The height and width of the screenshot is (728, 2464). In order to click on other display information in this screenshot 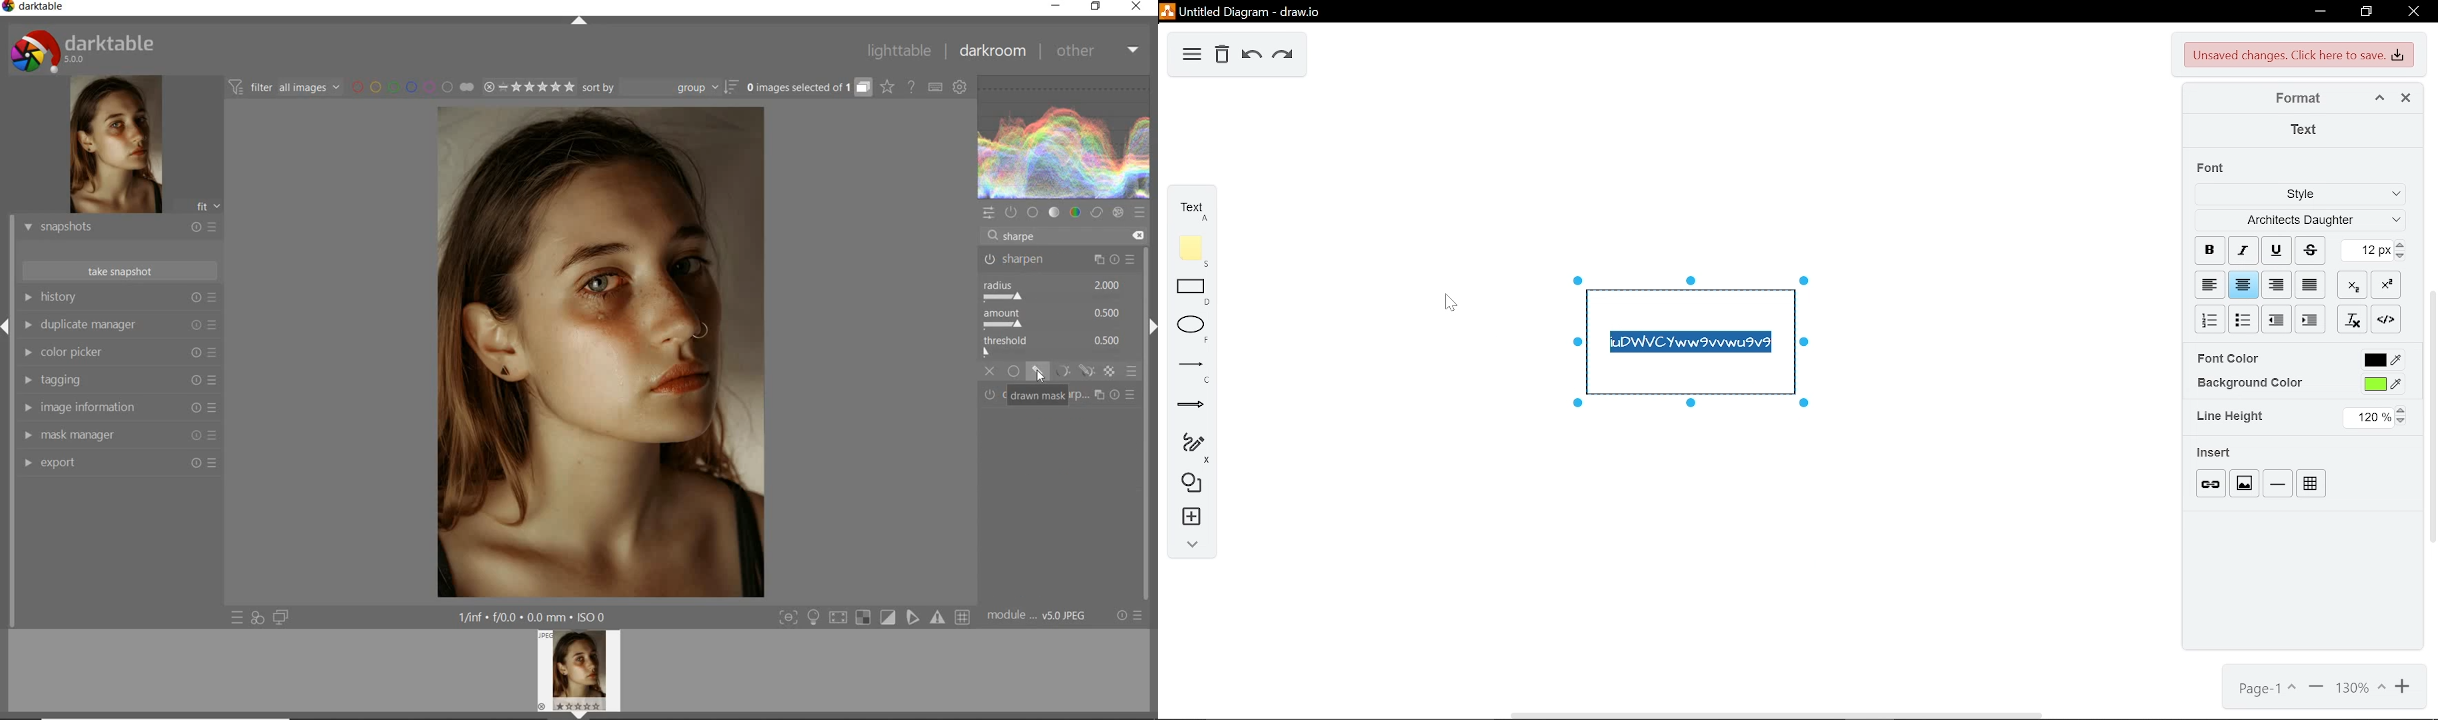, I will do `click(535, 617)`.